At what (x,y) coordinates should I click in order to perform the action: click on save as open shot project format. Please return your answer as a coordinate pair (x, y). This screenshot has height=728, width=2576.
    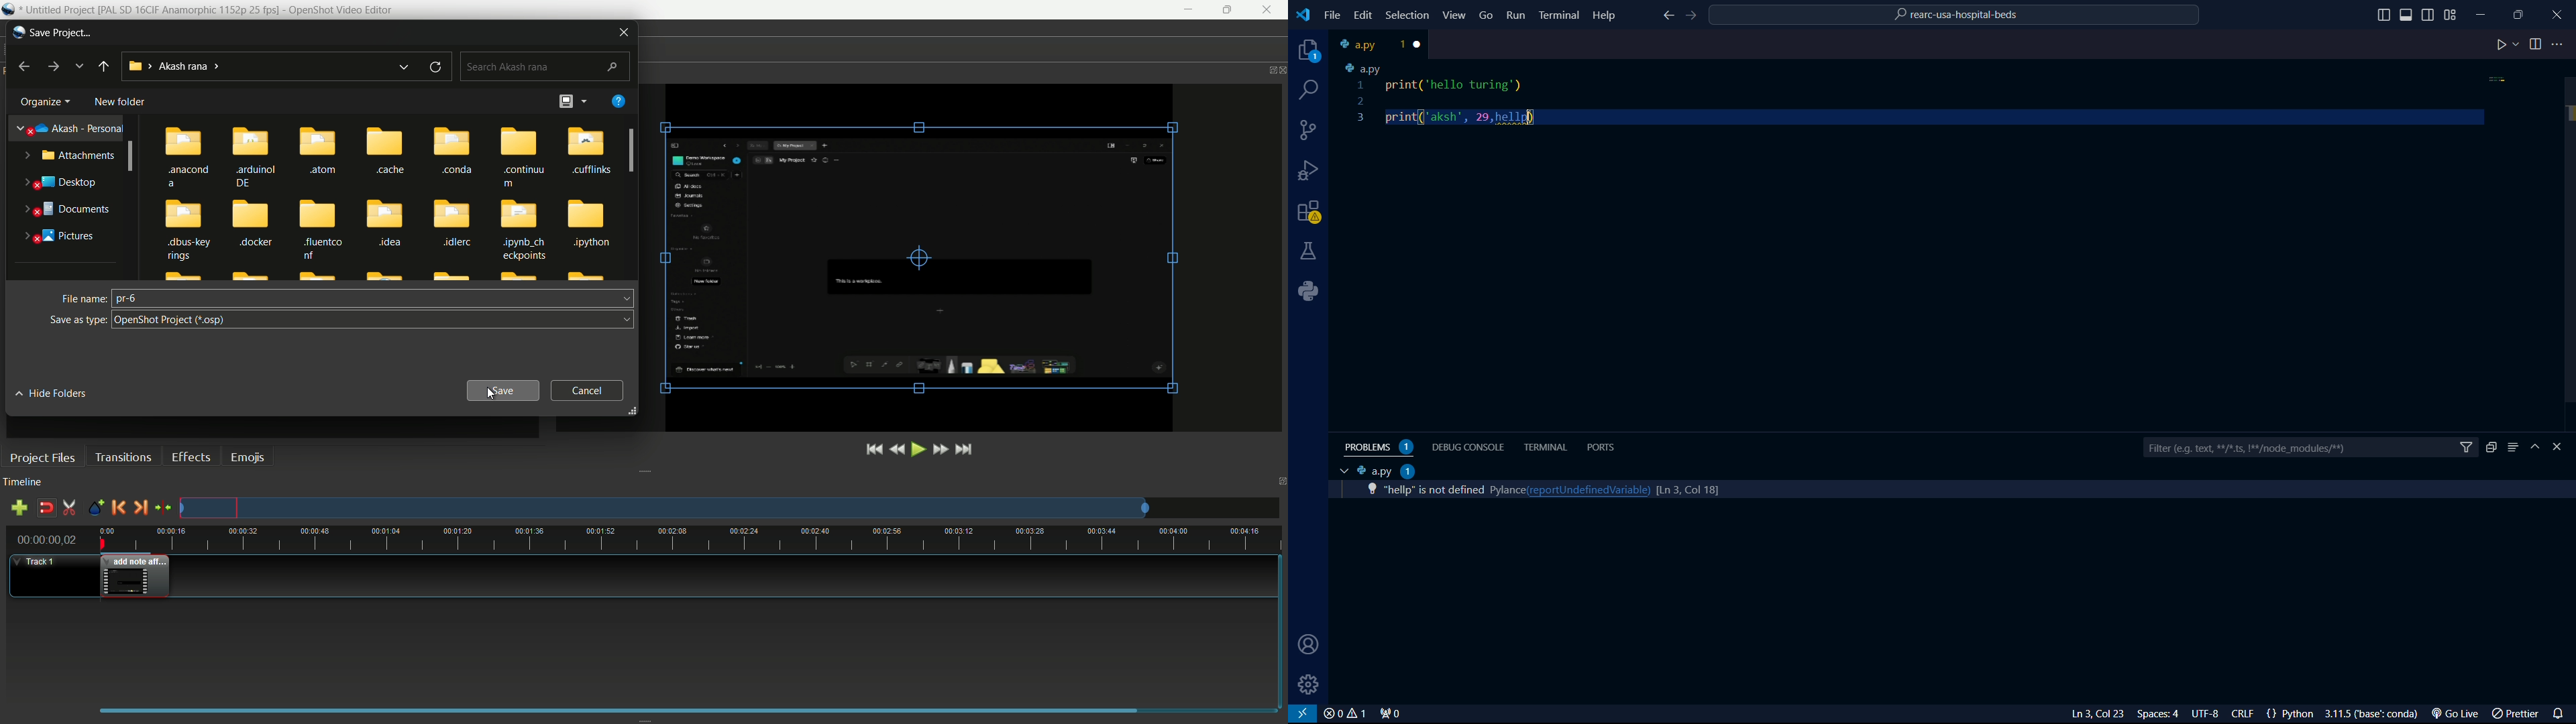
    Looking at the image, I should click on (171, 318).